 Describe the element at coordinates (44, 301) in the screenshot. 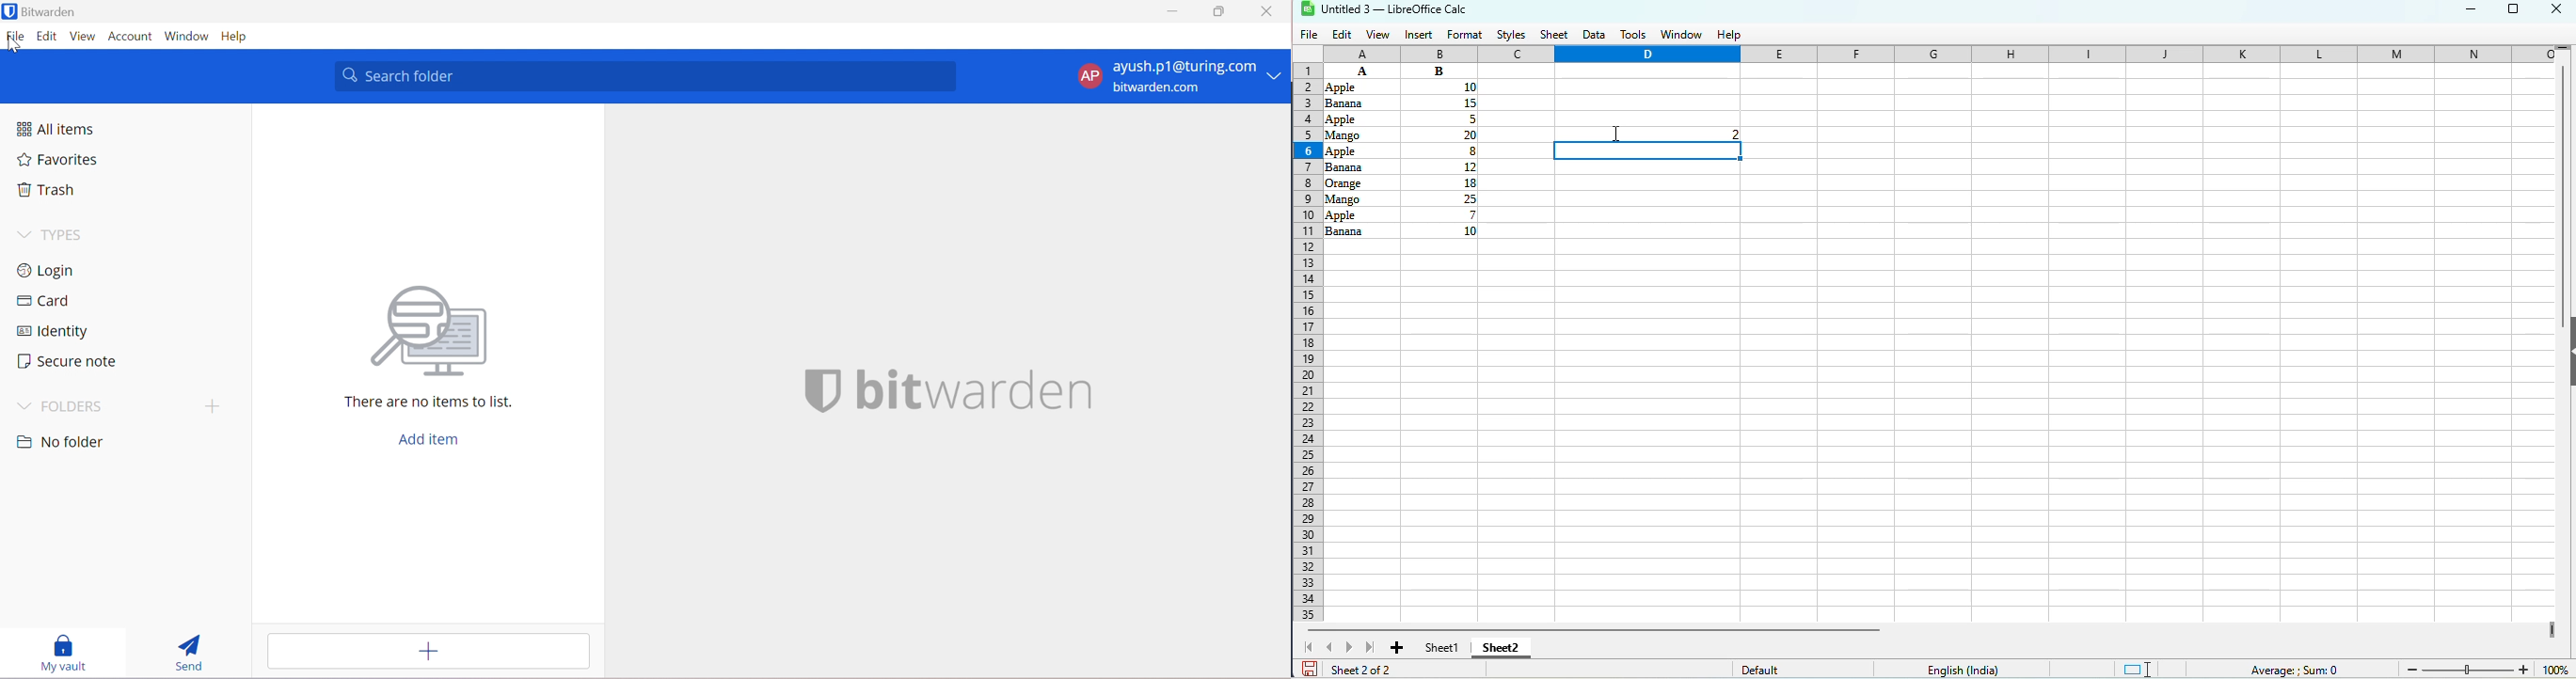

I see `Card` at that location.